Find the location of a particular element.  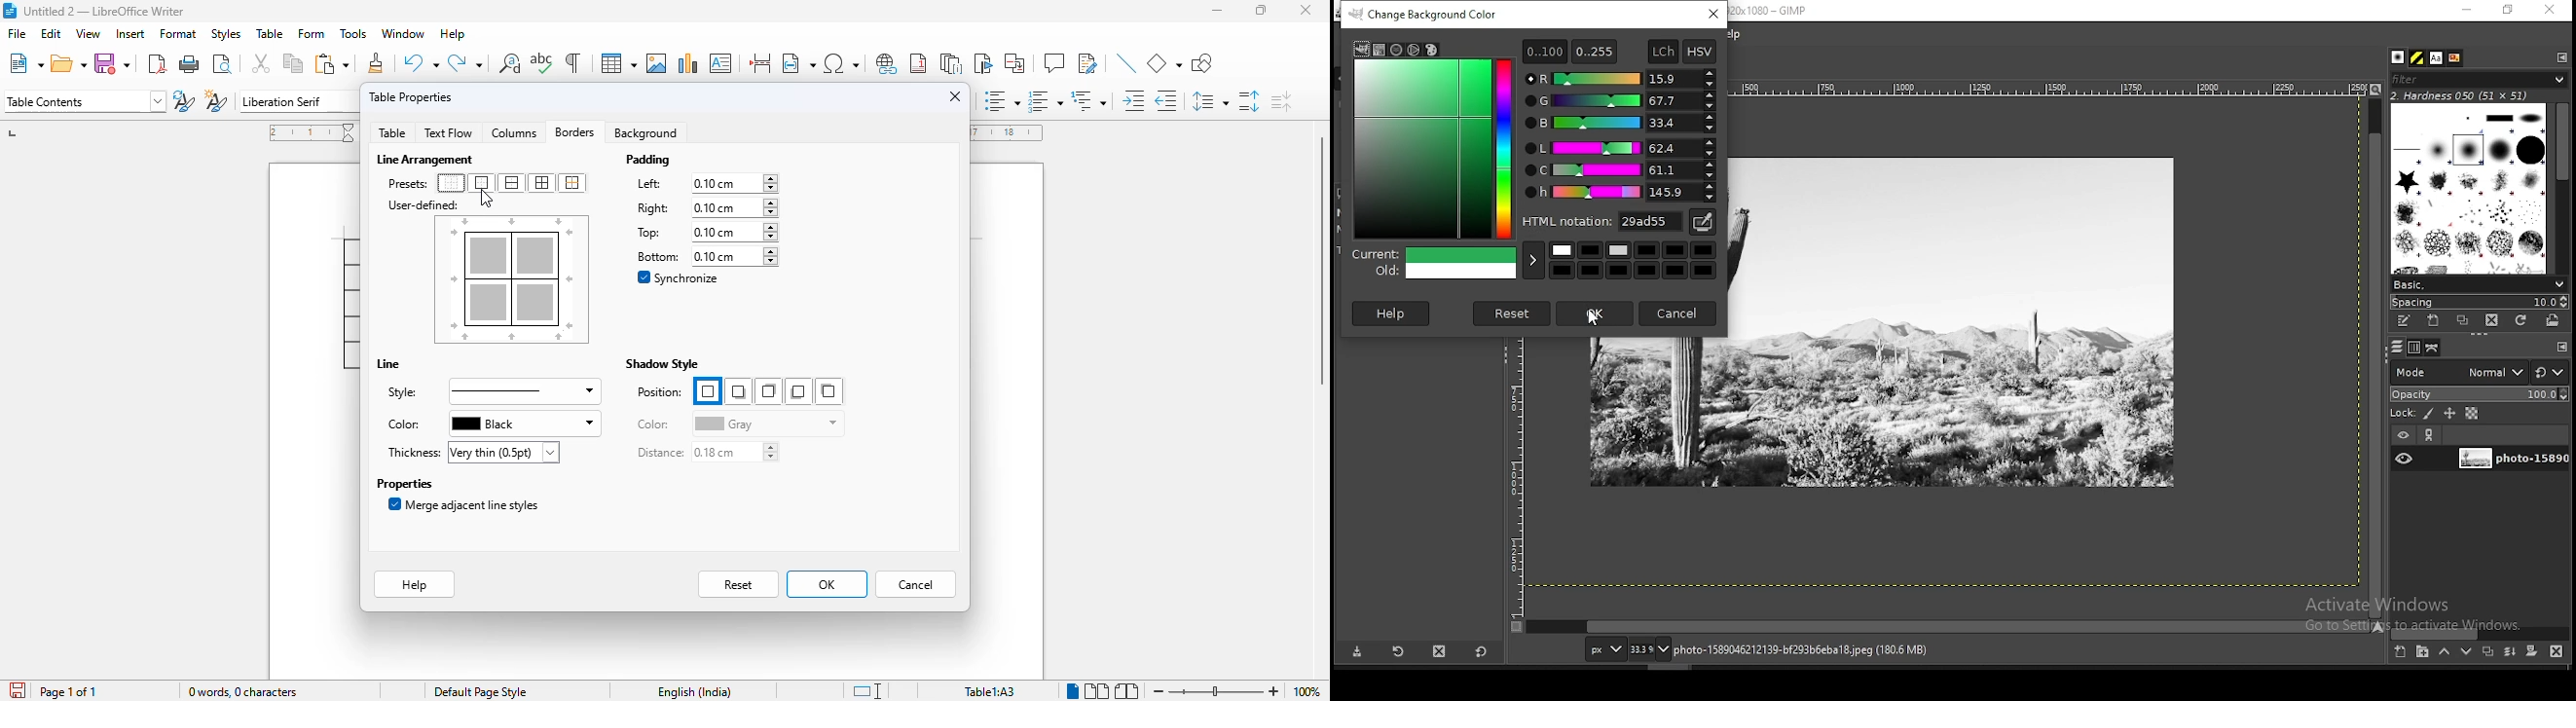

synchronize is located at coordinates (681, 278).